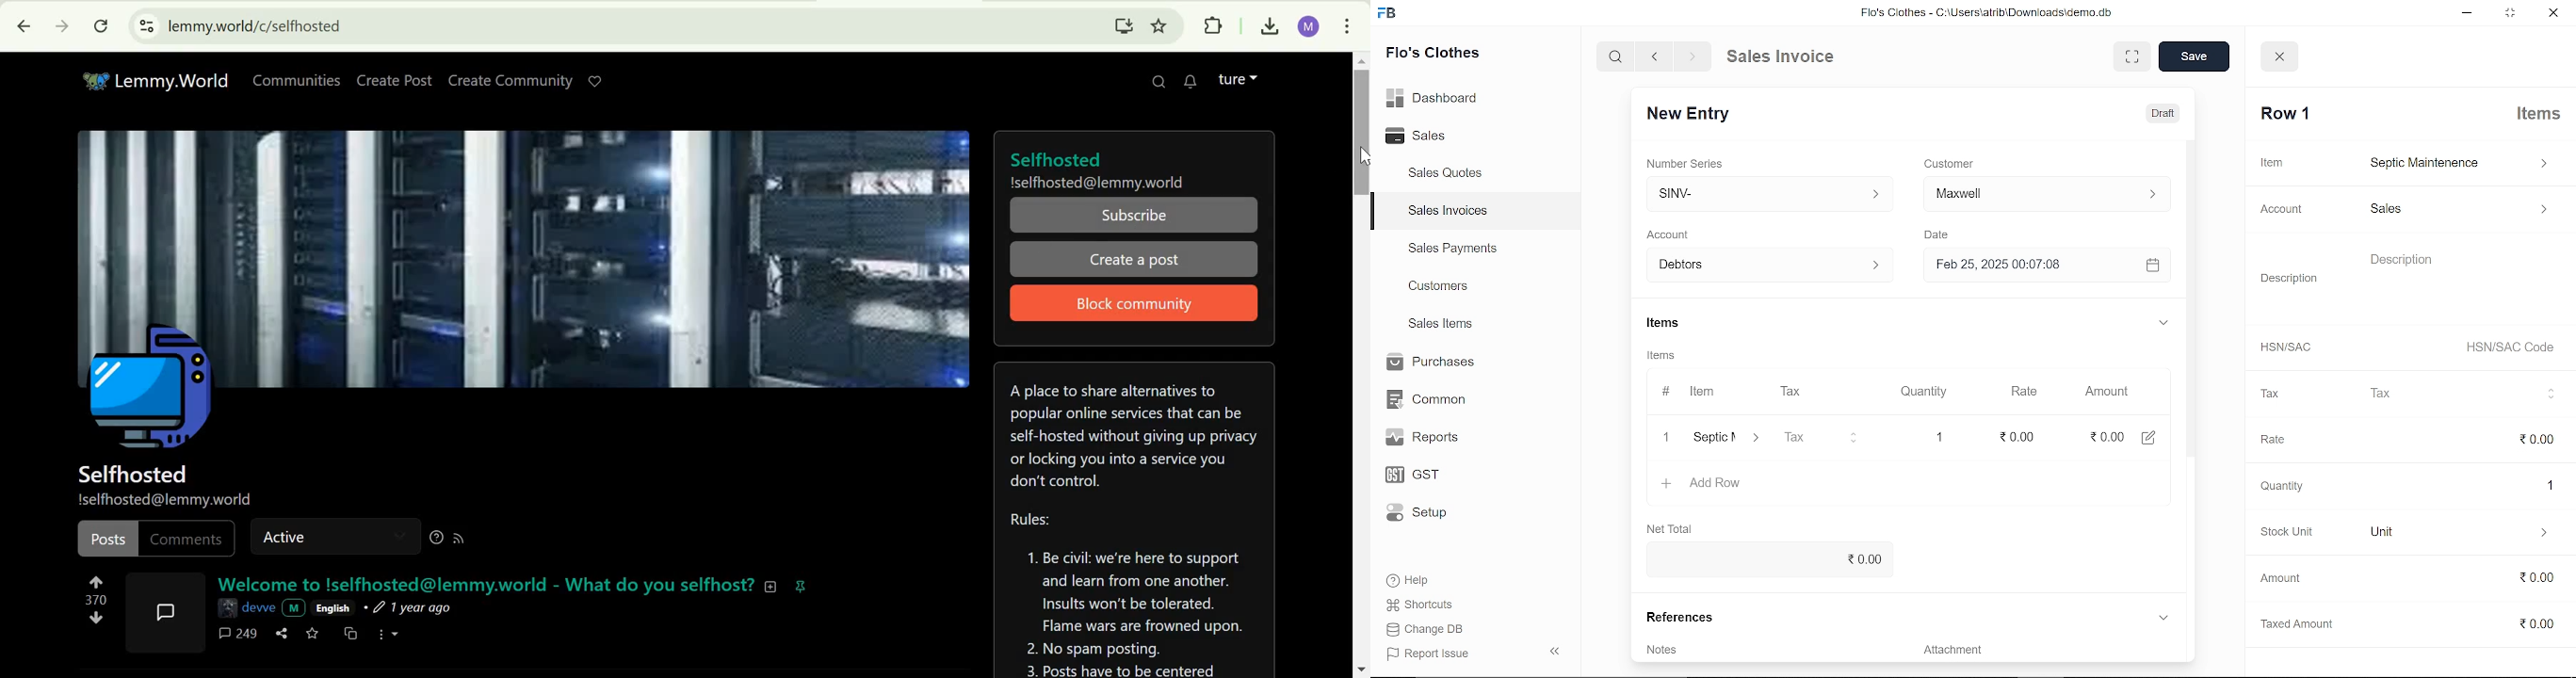  What do you see at coordinates (1768, 557) in the screenshot?
I see `0.00` at bounding box center [1768, 557].